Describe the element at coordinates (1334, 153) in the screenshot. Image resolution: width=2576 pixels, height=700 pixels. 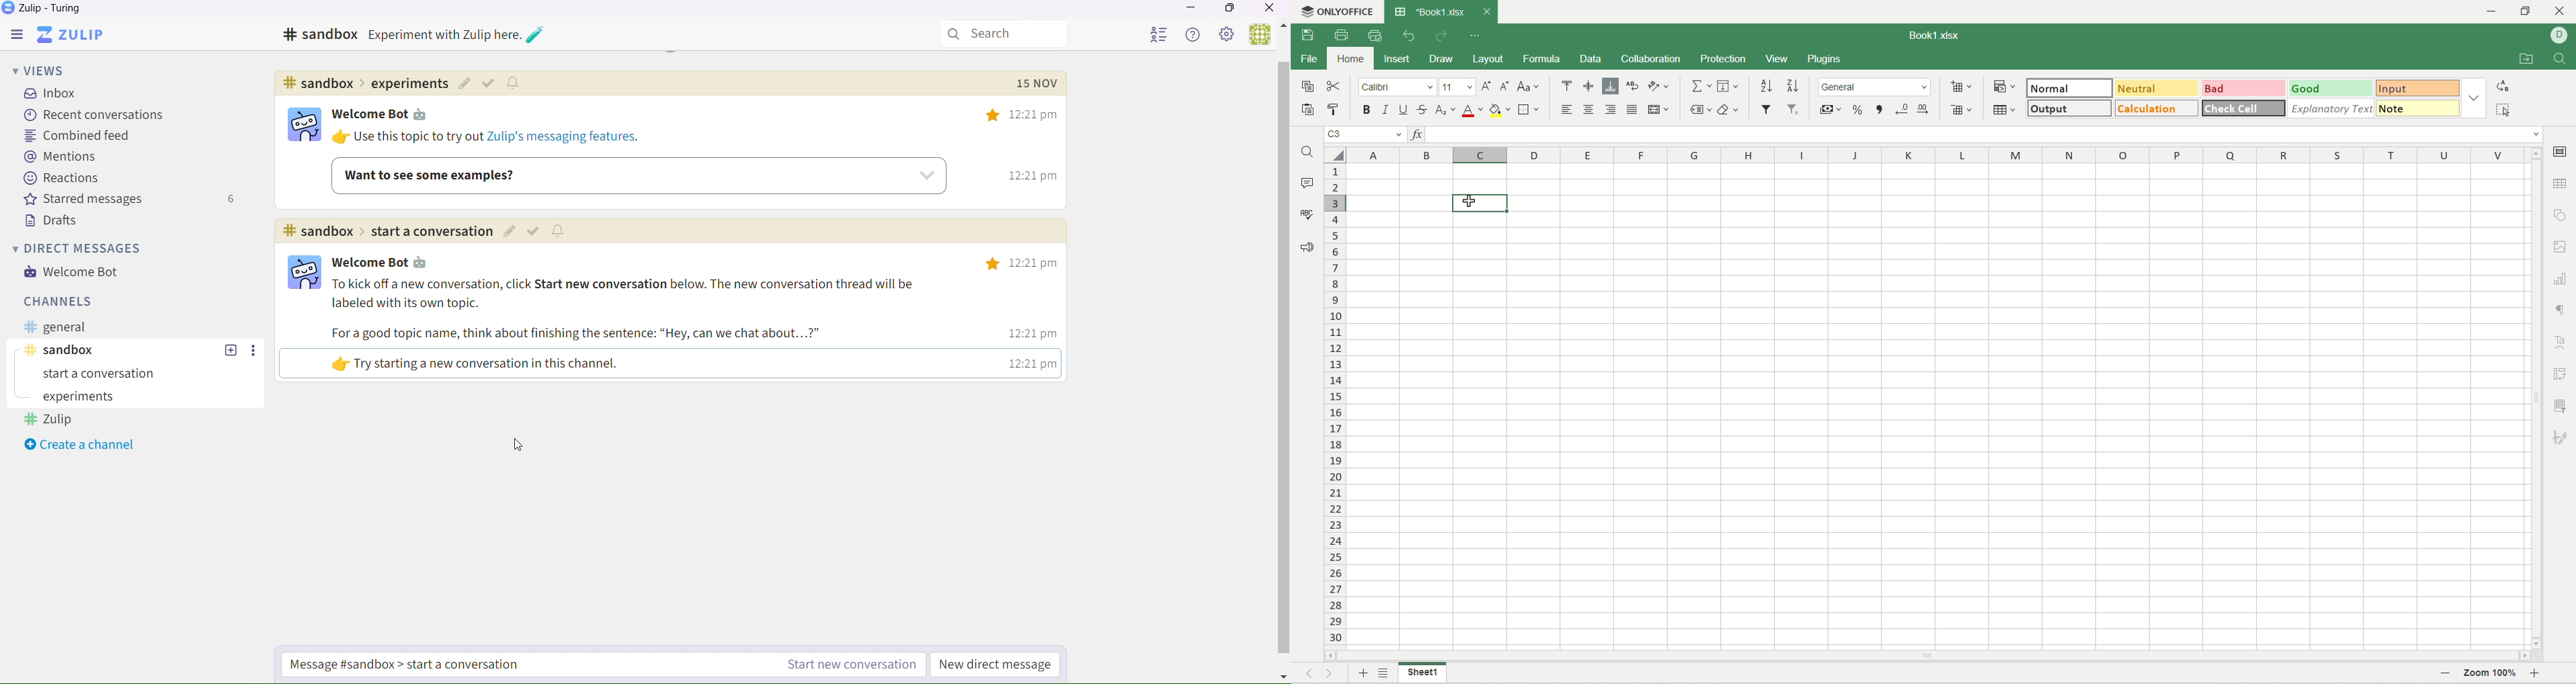
I see `select all` at that location.